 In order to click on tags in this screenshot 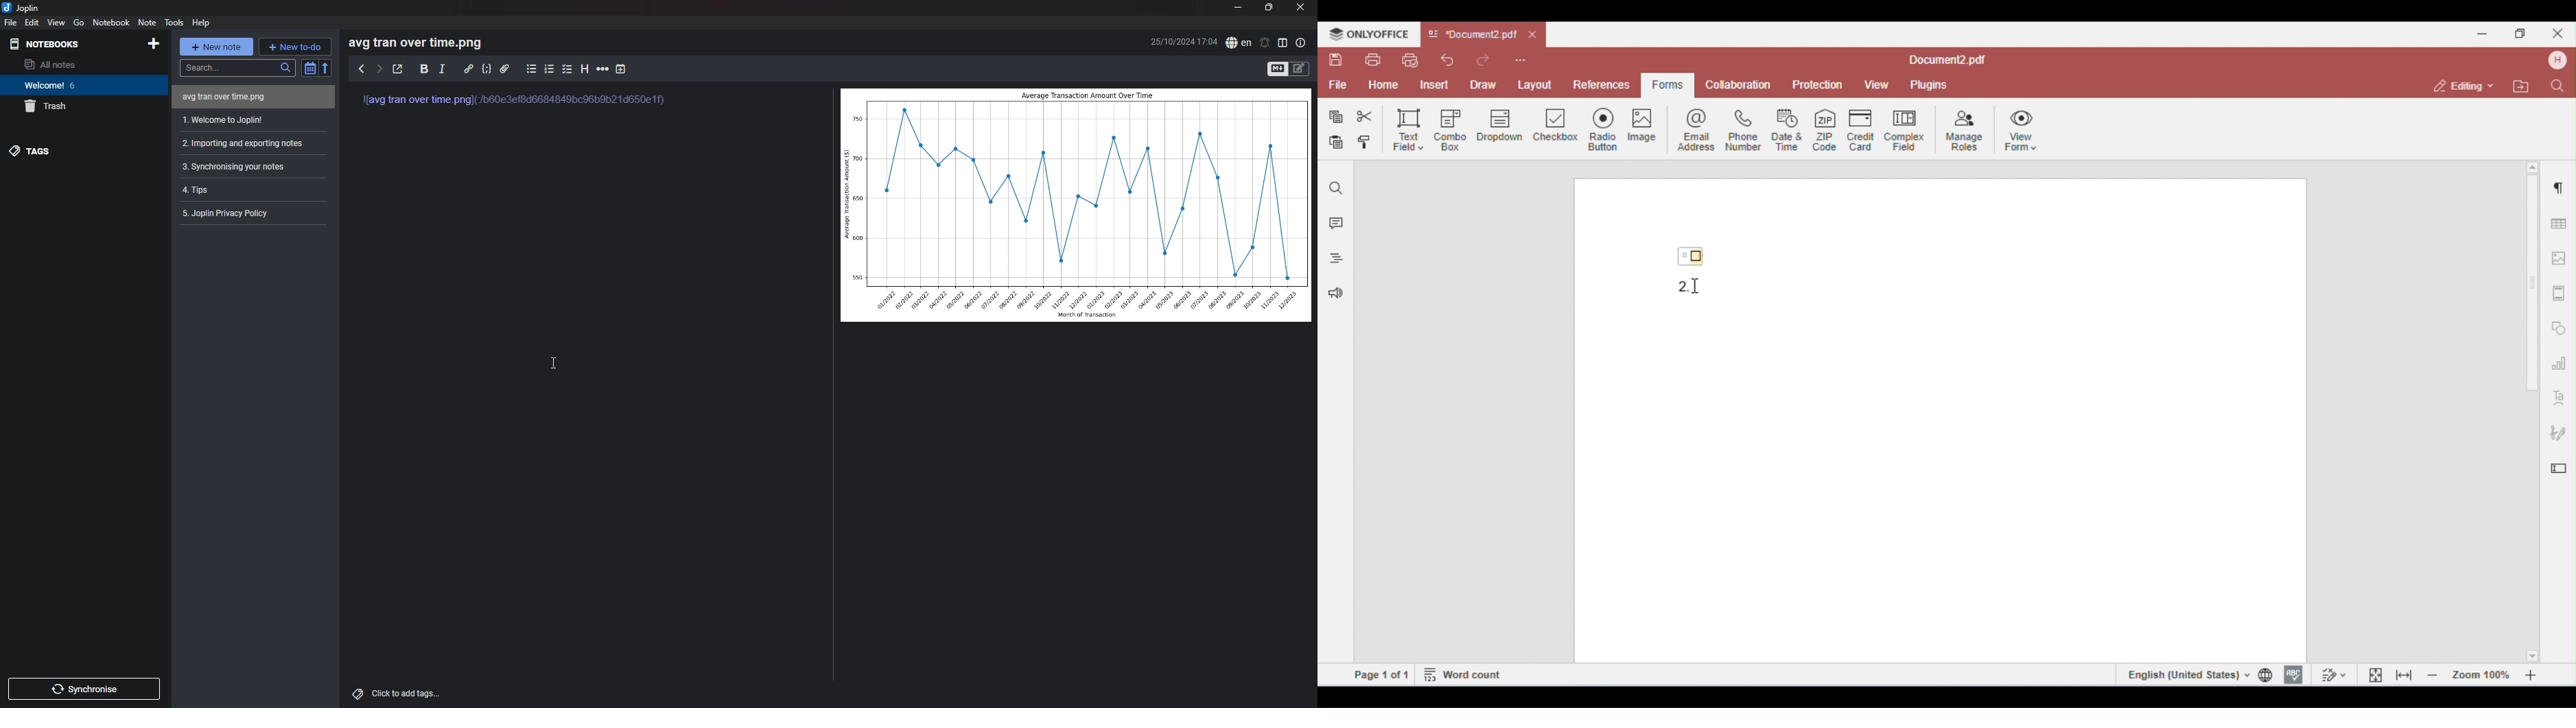, I will do `click(78, 152)`.